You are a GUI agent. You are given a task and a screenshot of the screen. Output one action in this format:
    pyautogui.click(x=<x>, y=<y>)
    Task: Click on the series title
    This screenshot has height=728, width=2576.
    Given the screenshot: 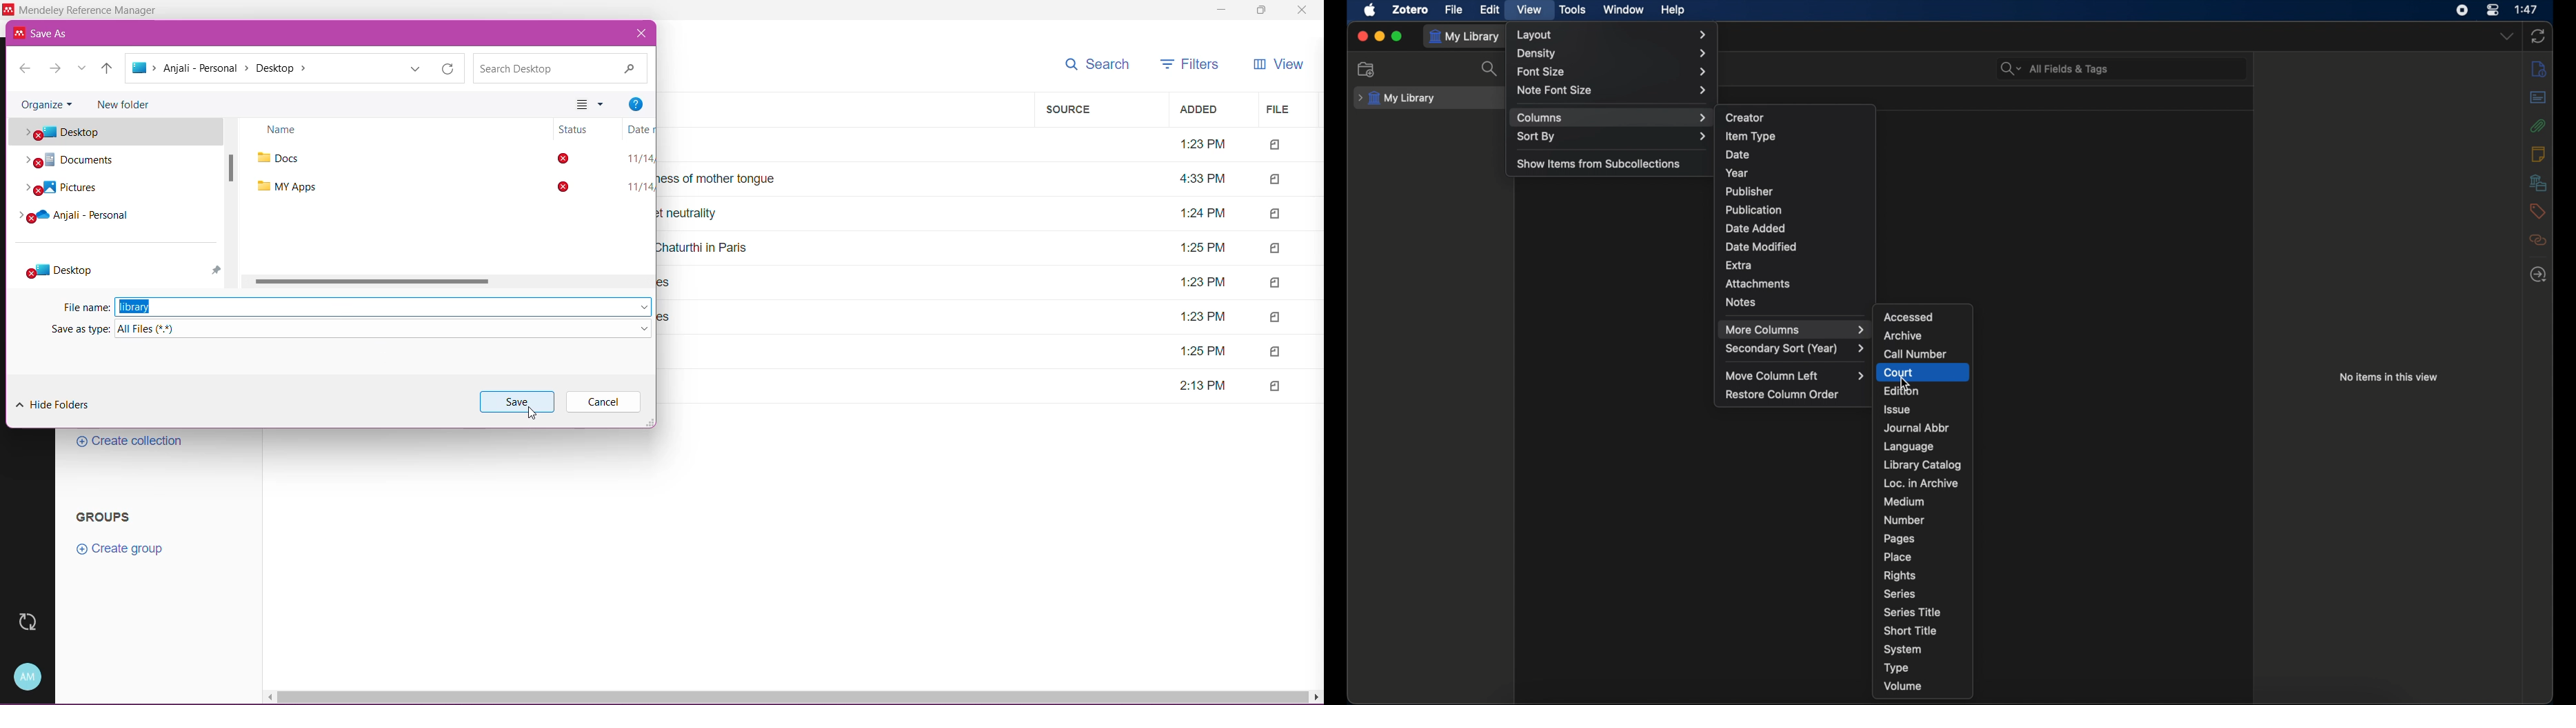 What is the action you would take?
    pyautogui.click(x=1914, y=612)
    